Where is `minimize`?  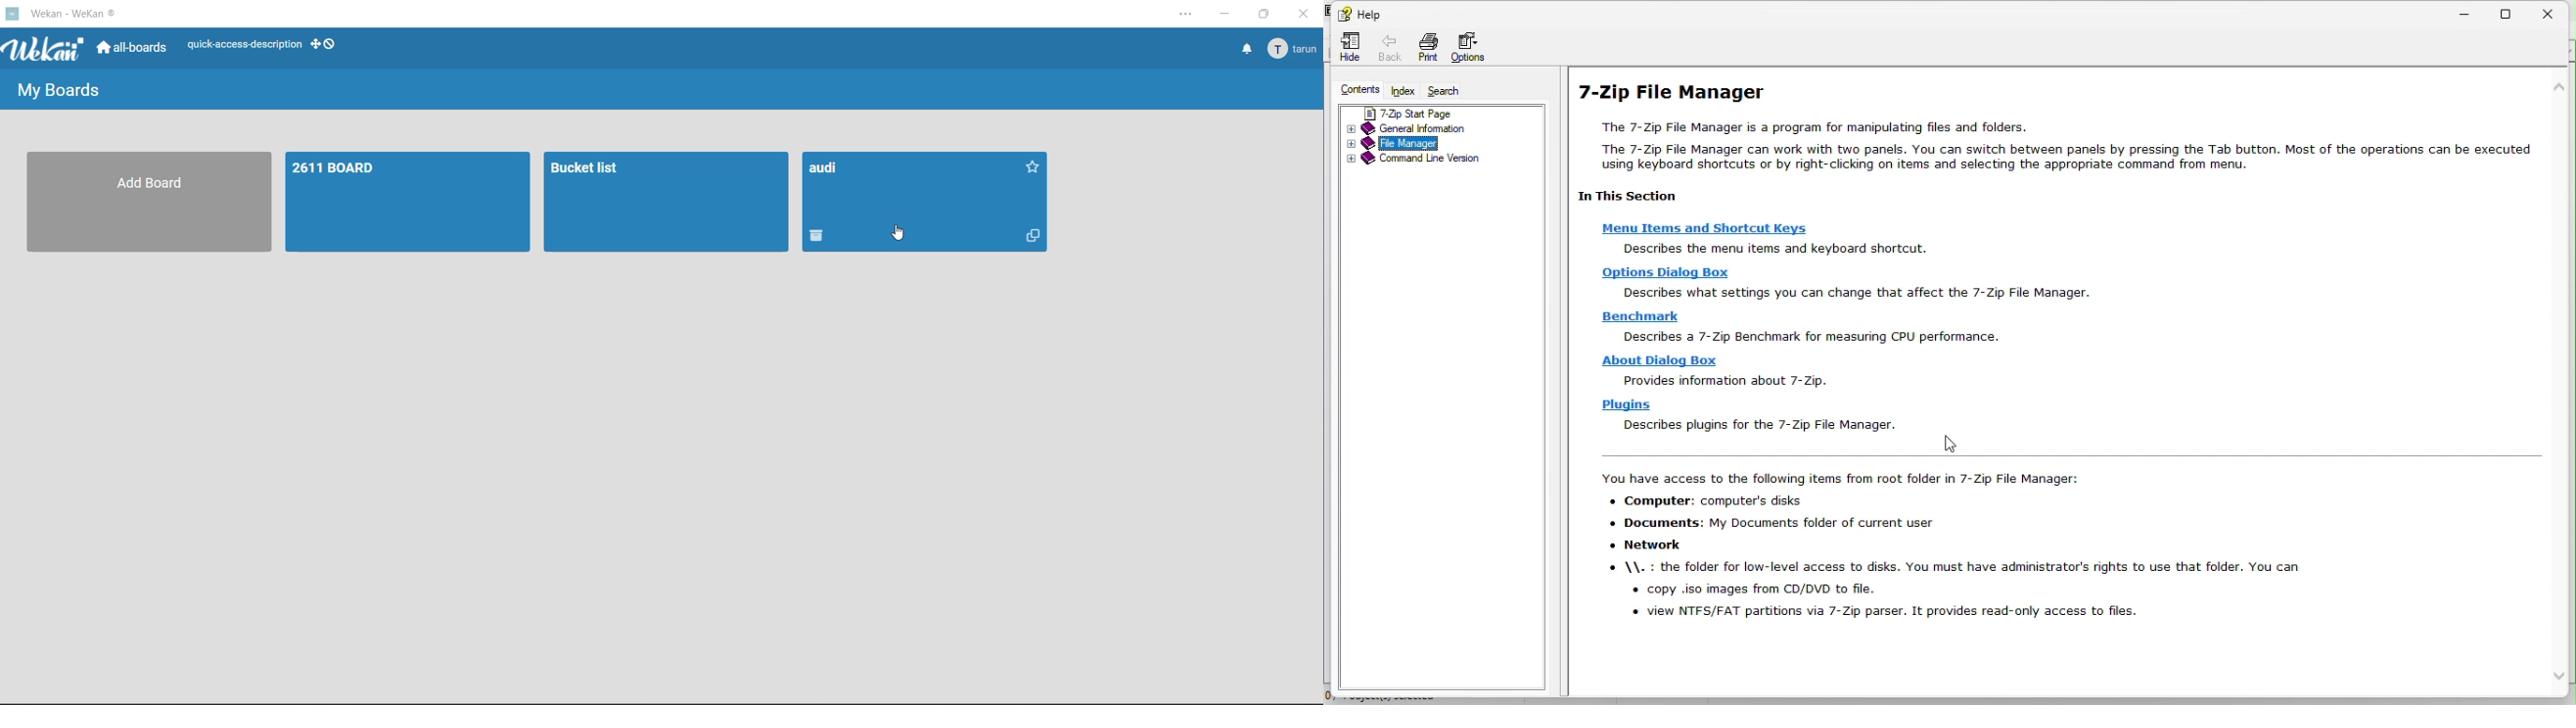
minimize is located at coordinates (1227, 16).